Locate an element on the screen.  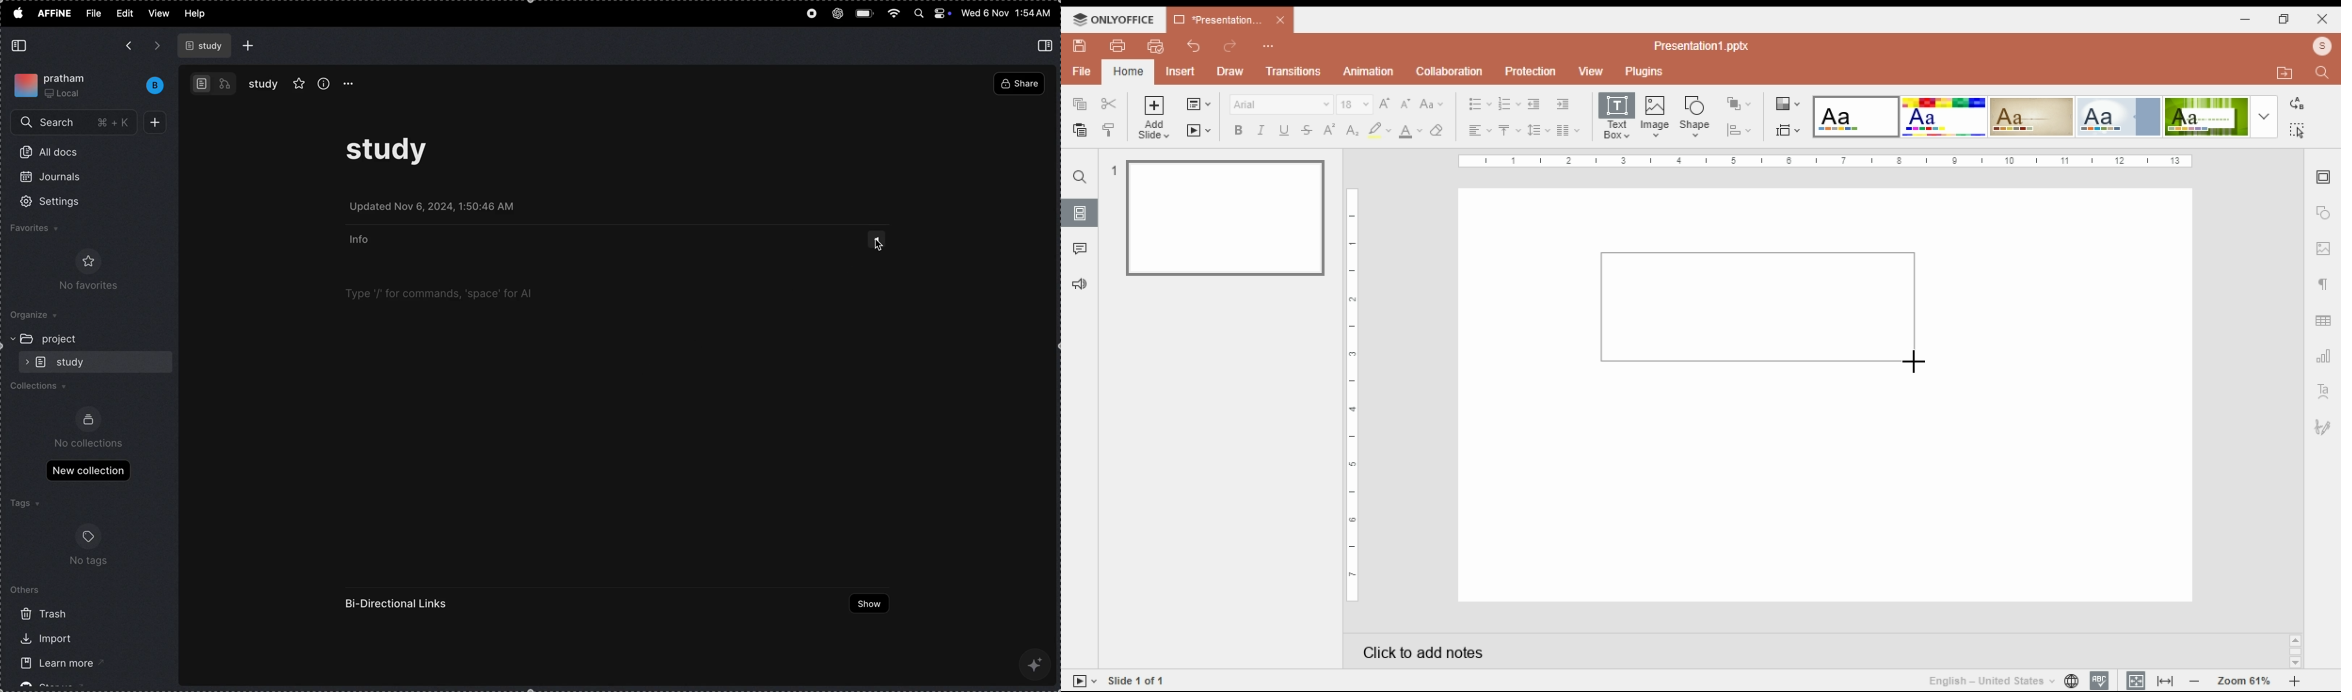
text art settings is located at coordinates (2323, 391).